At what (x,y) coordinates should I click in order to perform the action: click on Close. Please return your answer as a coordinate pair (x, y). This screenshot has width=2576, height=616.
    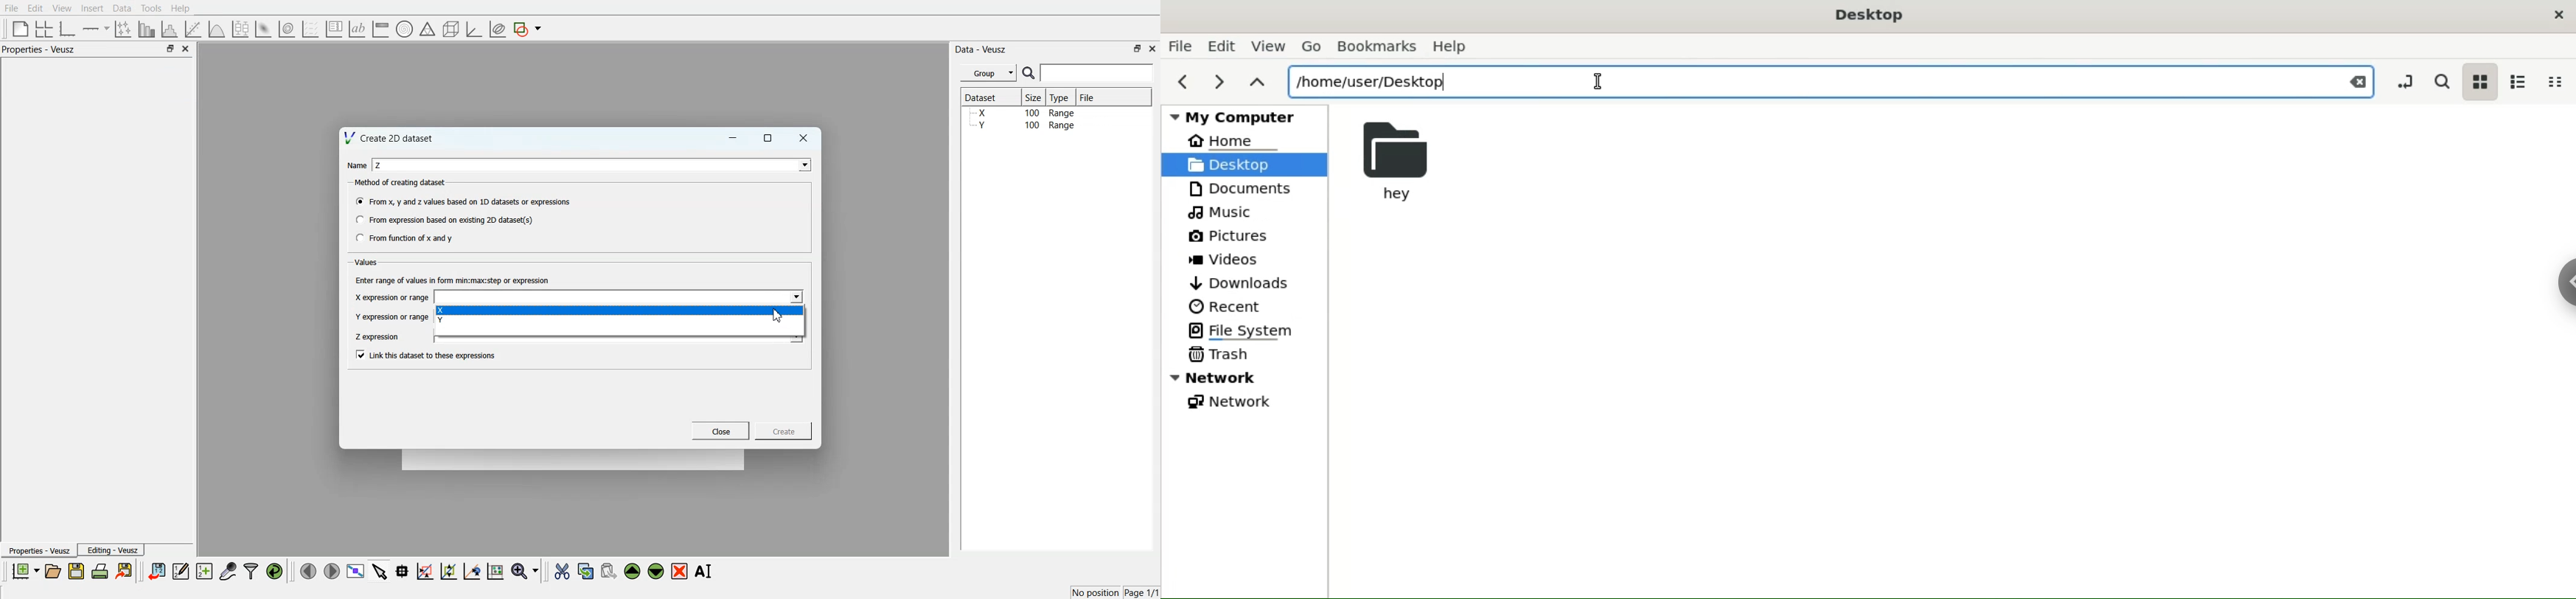
    Looking at the image, I should click on (186, 48).